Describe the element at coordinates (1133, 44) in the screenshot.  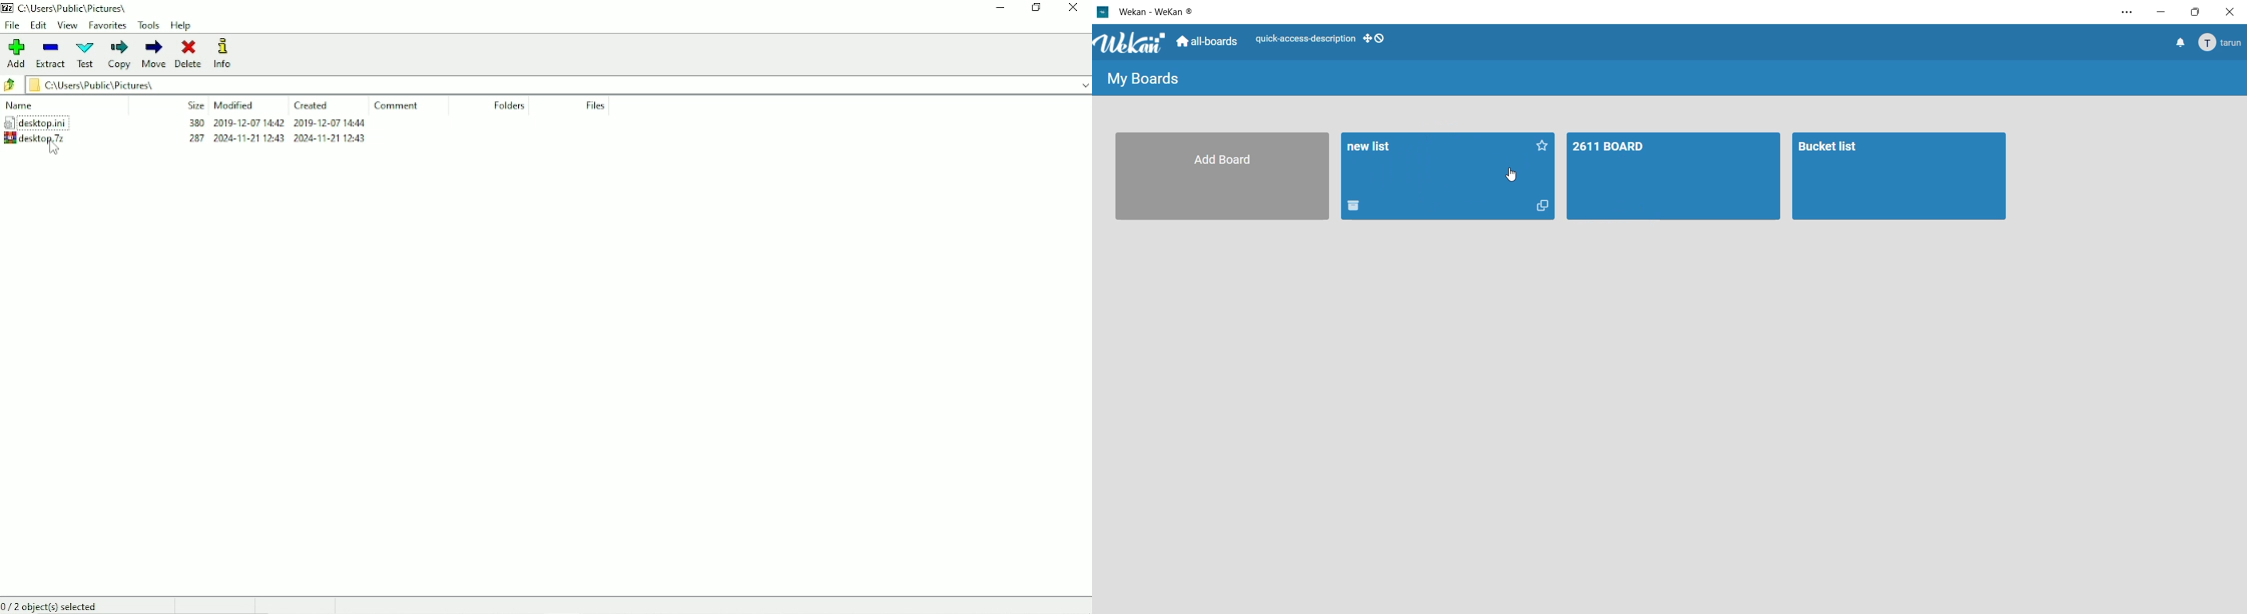
I see `wekan` at that location.